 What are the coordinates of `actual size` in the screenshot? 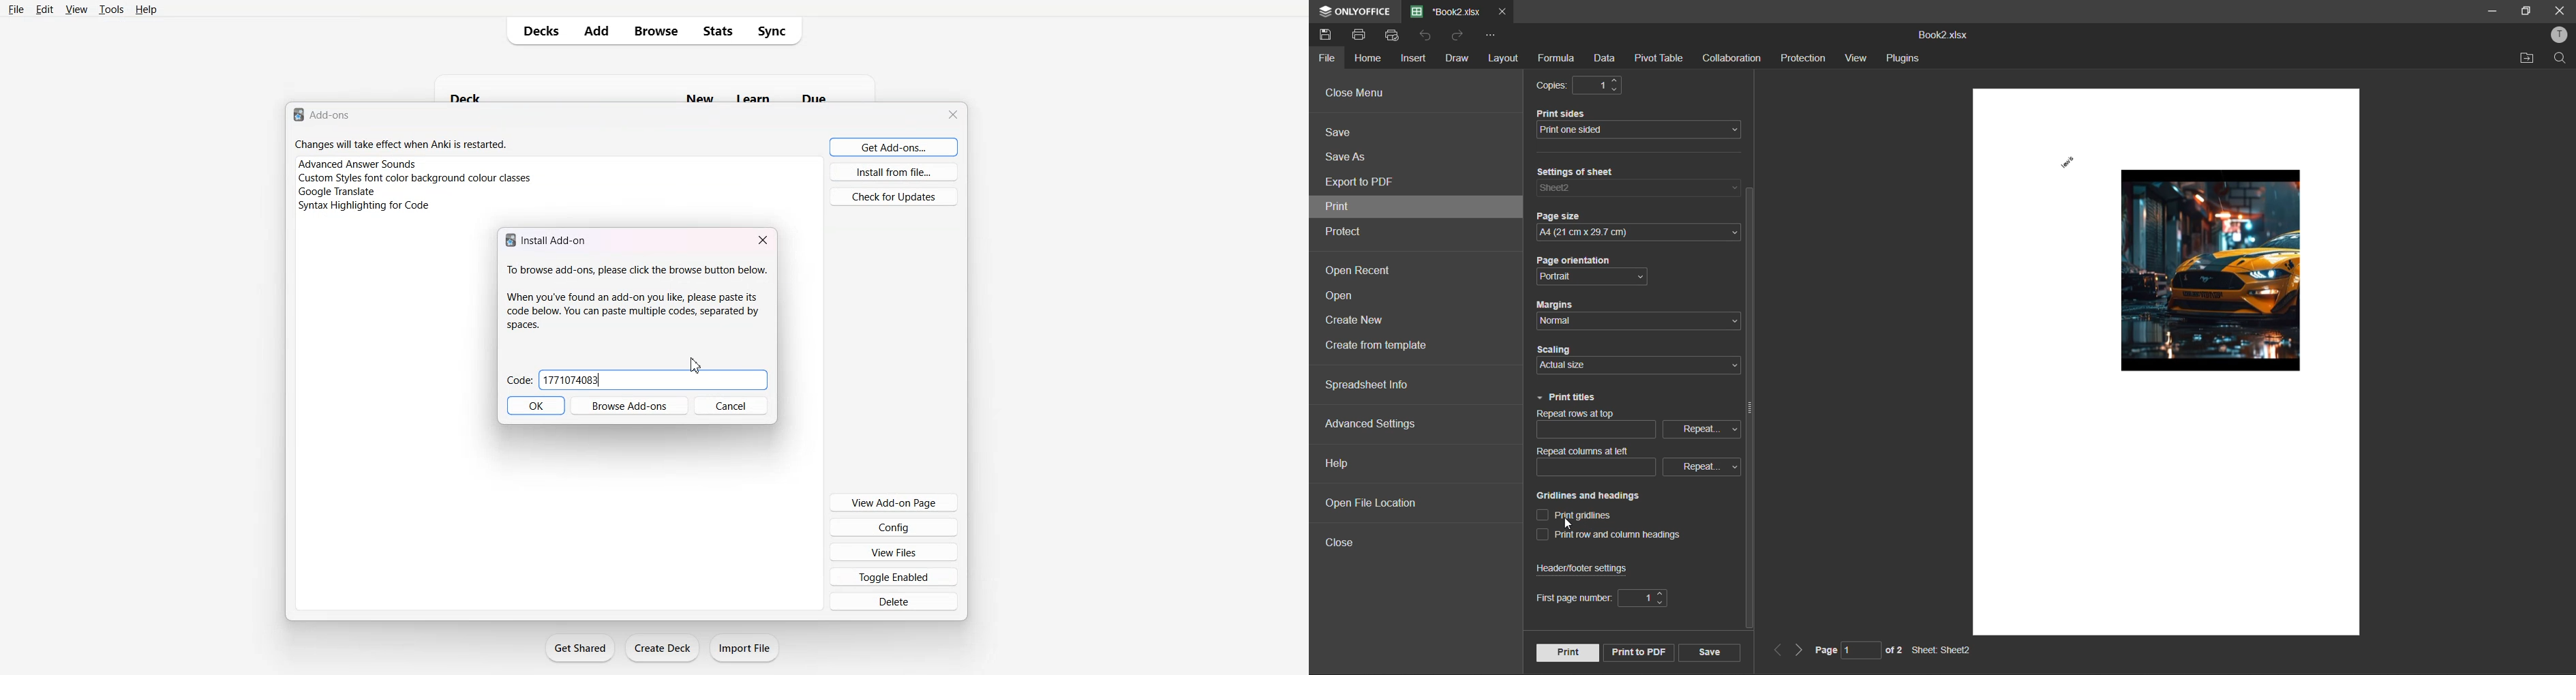 It's located at (1569, 367).